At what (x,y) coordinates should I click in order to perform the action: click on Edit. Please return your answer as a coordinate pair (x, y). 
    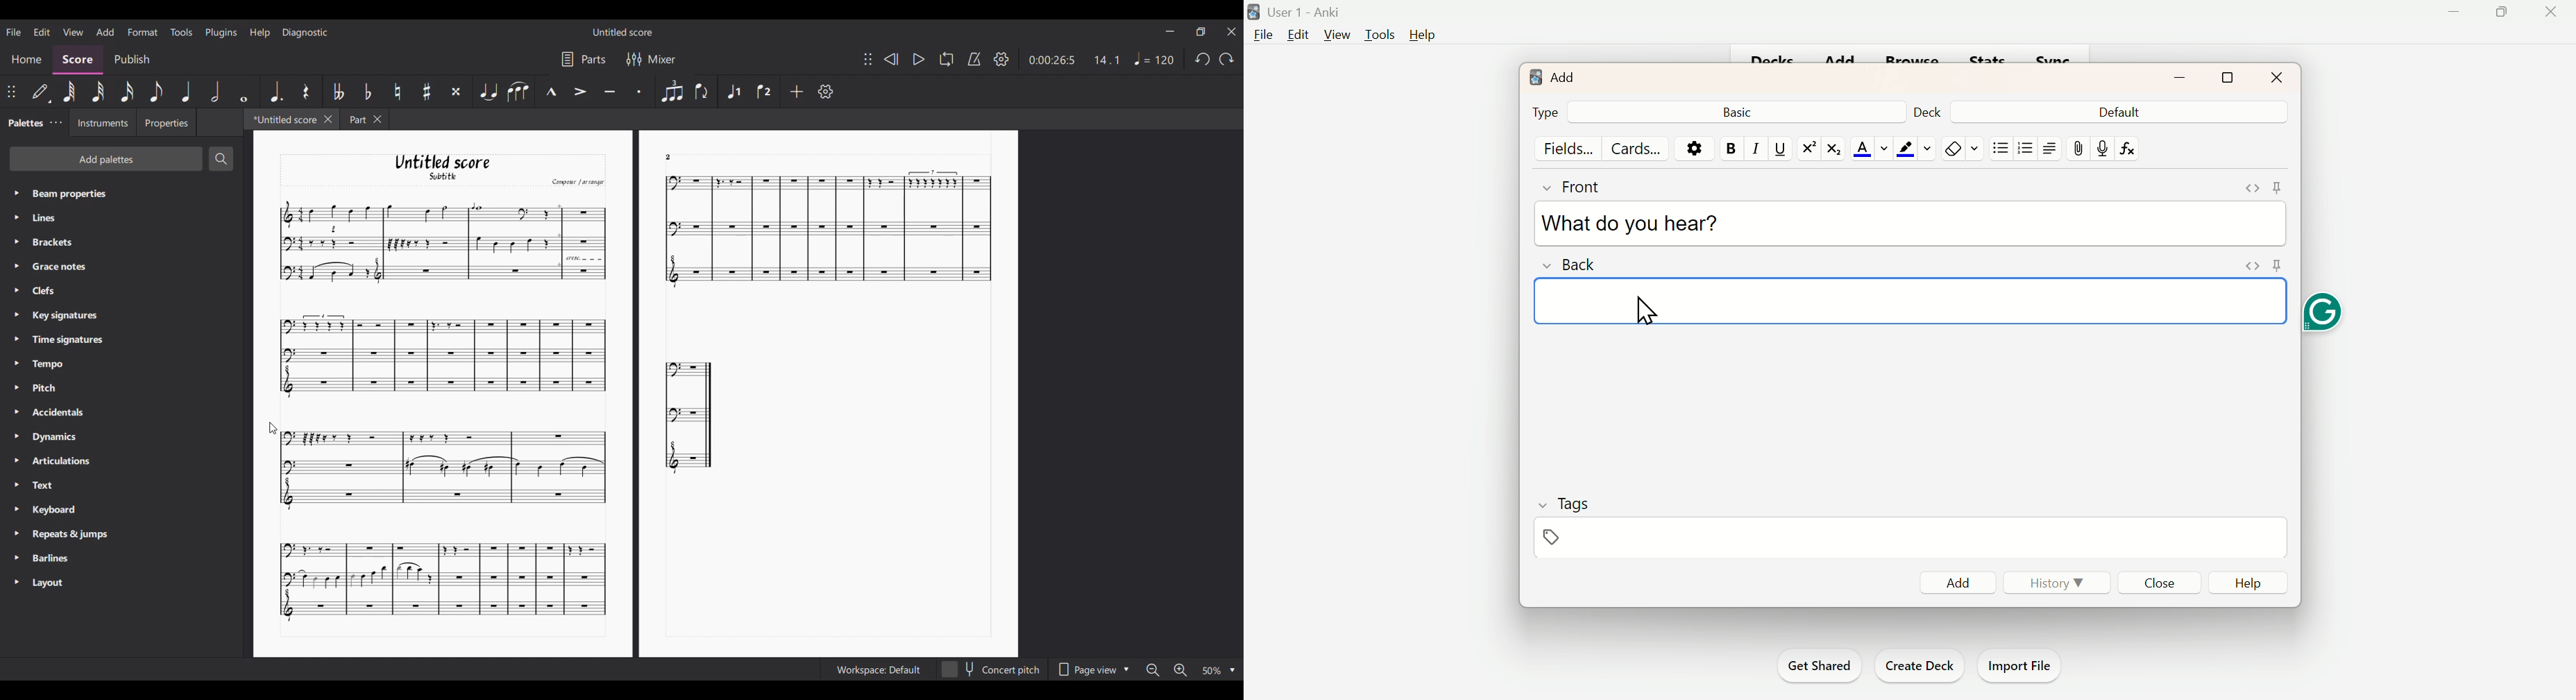
    Looking at the image, I should click on (1298, 38).